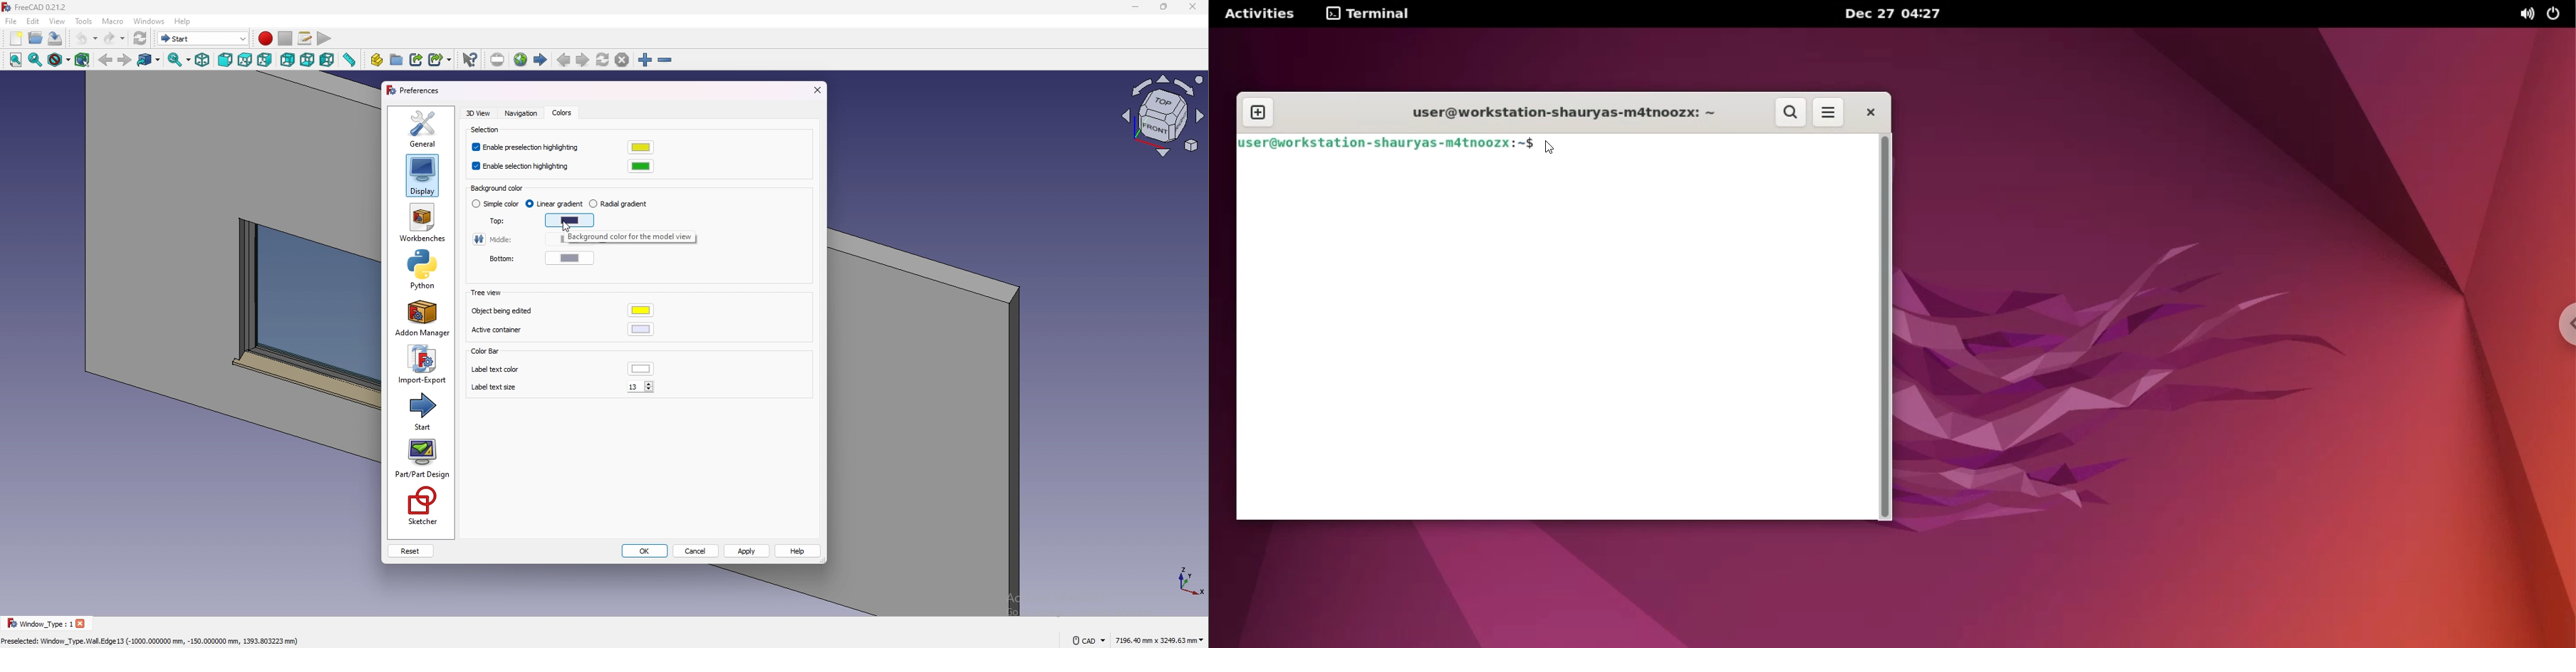 The image size is (2576, 672). What do you see at coordinates (564, 60) in the screenshot?
I see `previous page` at bounding box center [564, 60].